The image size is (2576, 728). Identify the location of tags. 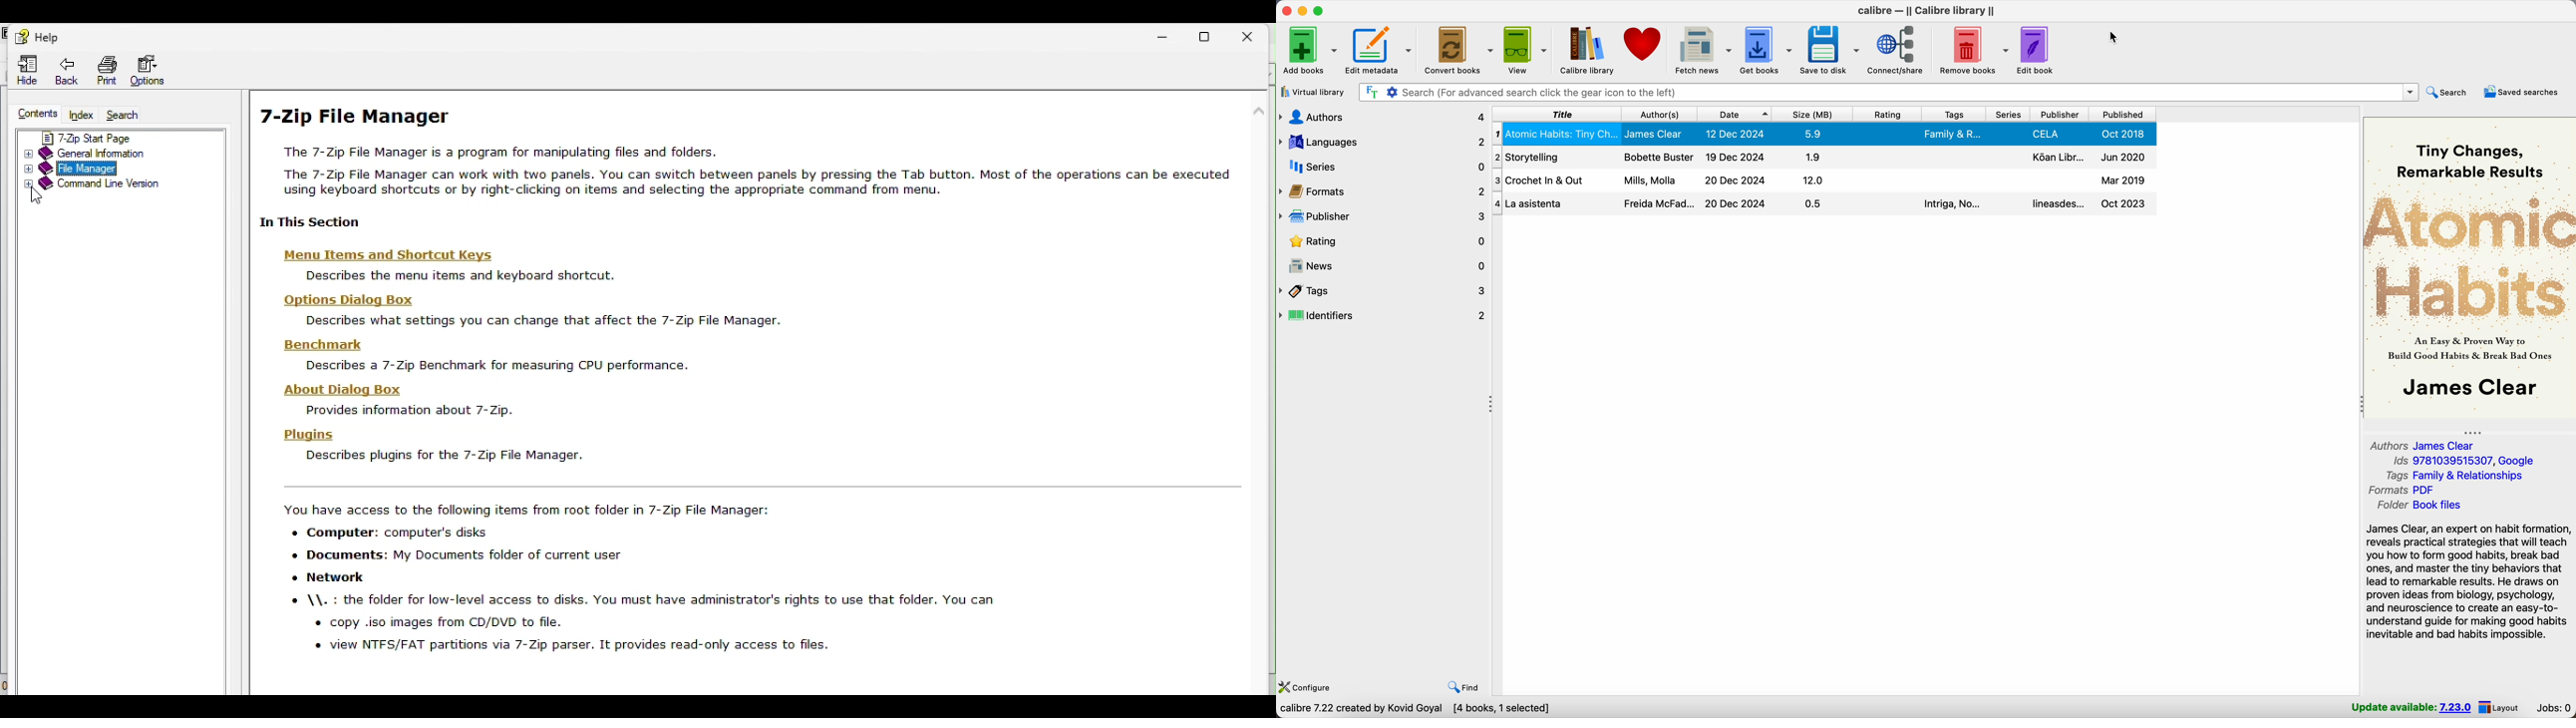
(1955, 113).